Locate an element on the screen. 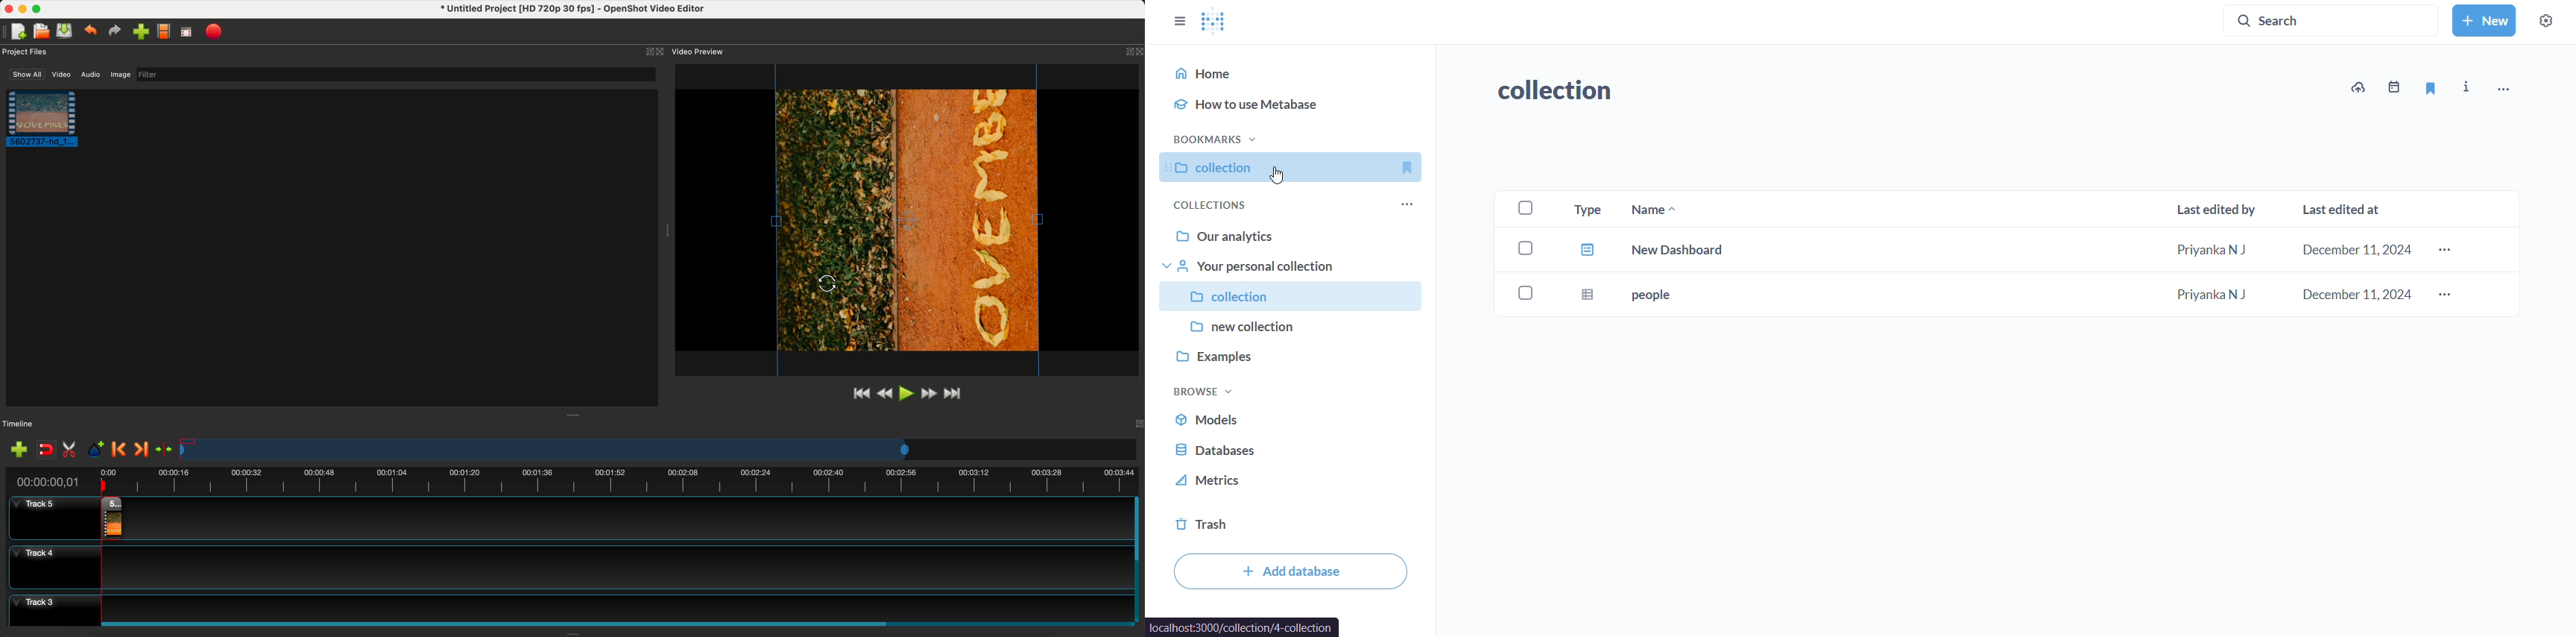  add database is located at coordinates (1293, 571).